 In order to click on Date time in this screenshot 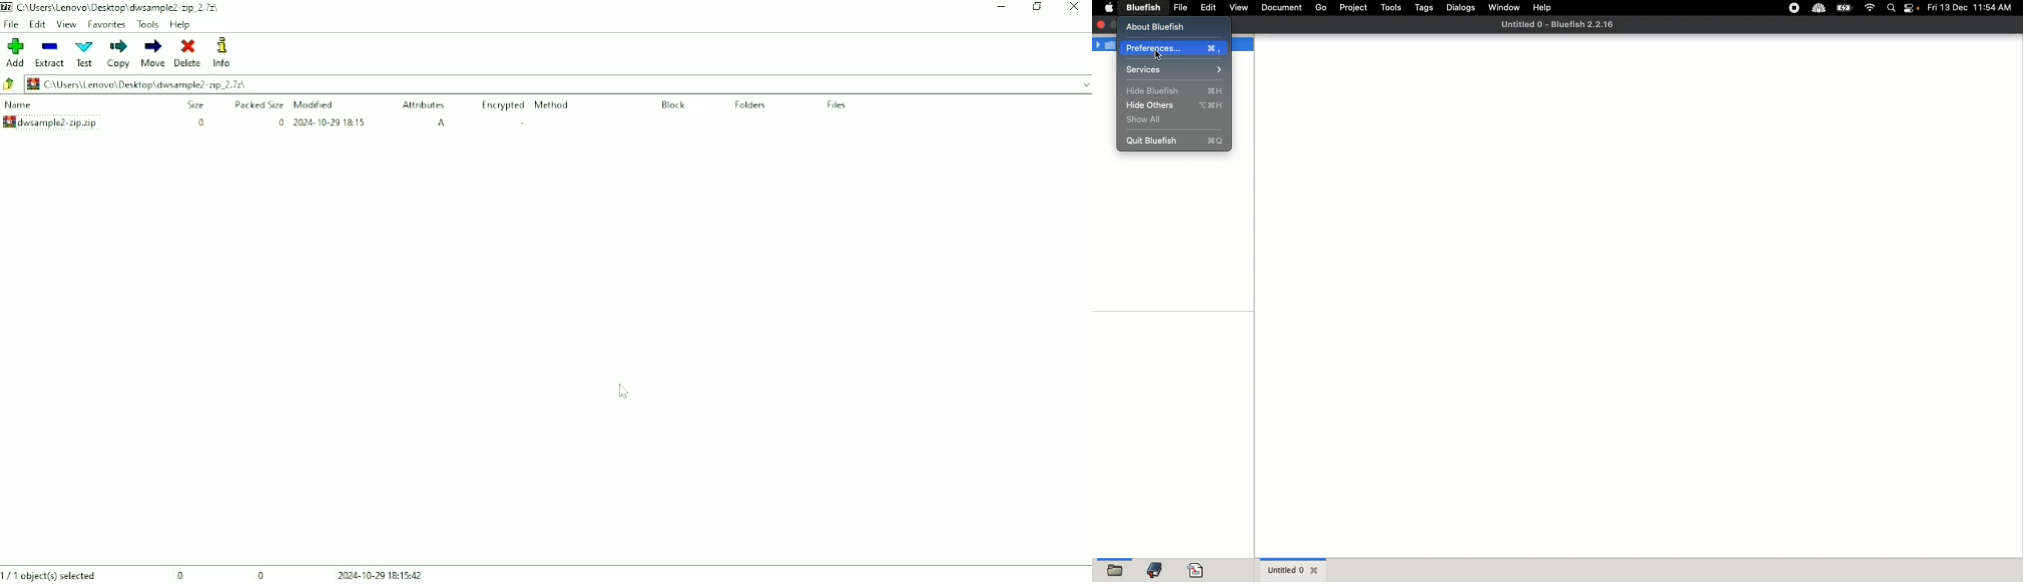, I will do `click(1974, 7)`.